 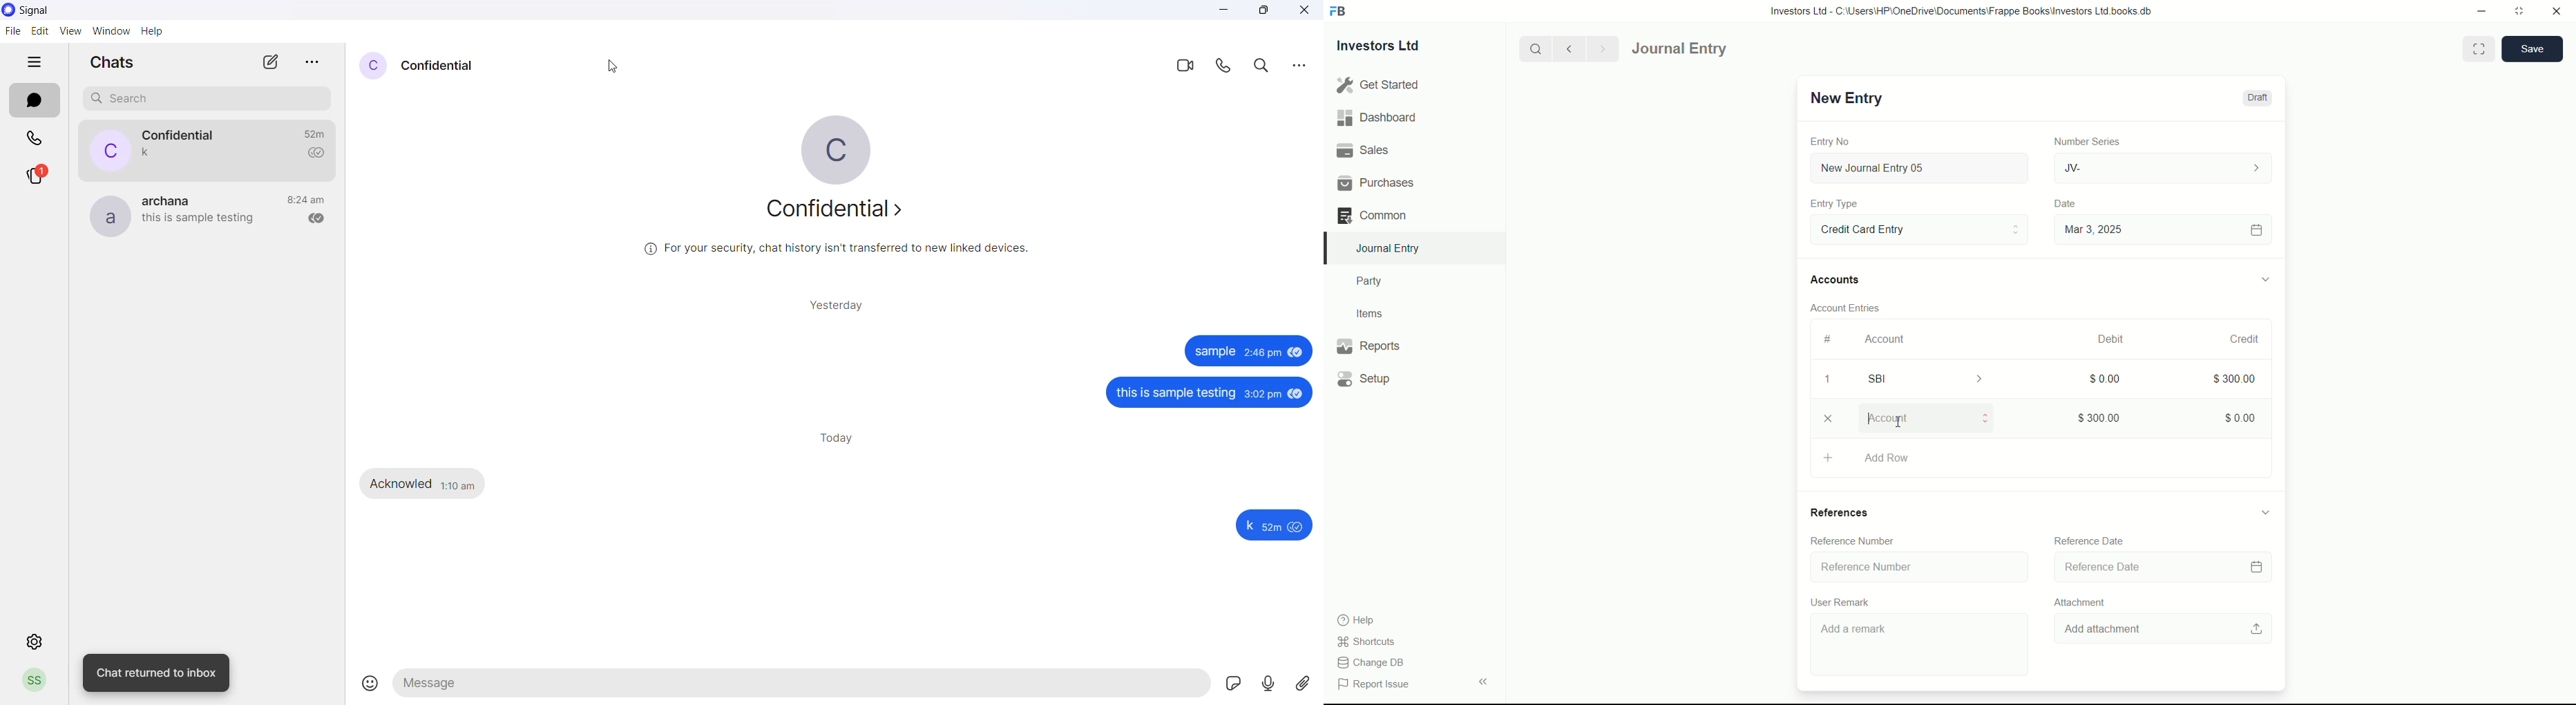 I want to click on chats heading, so click(x=122, y=60).